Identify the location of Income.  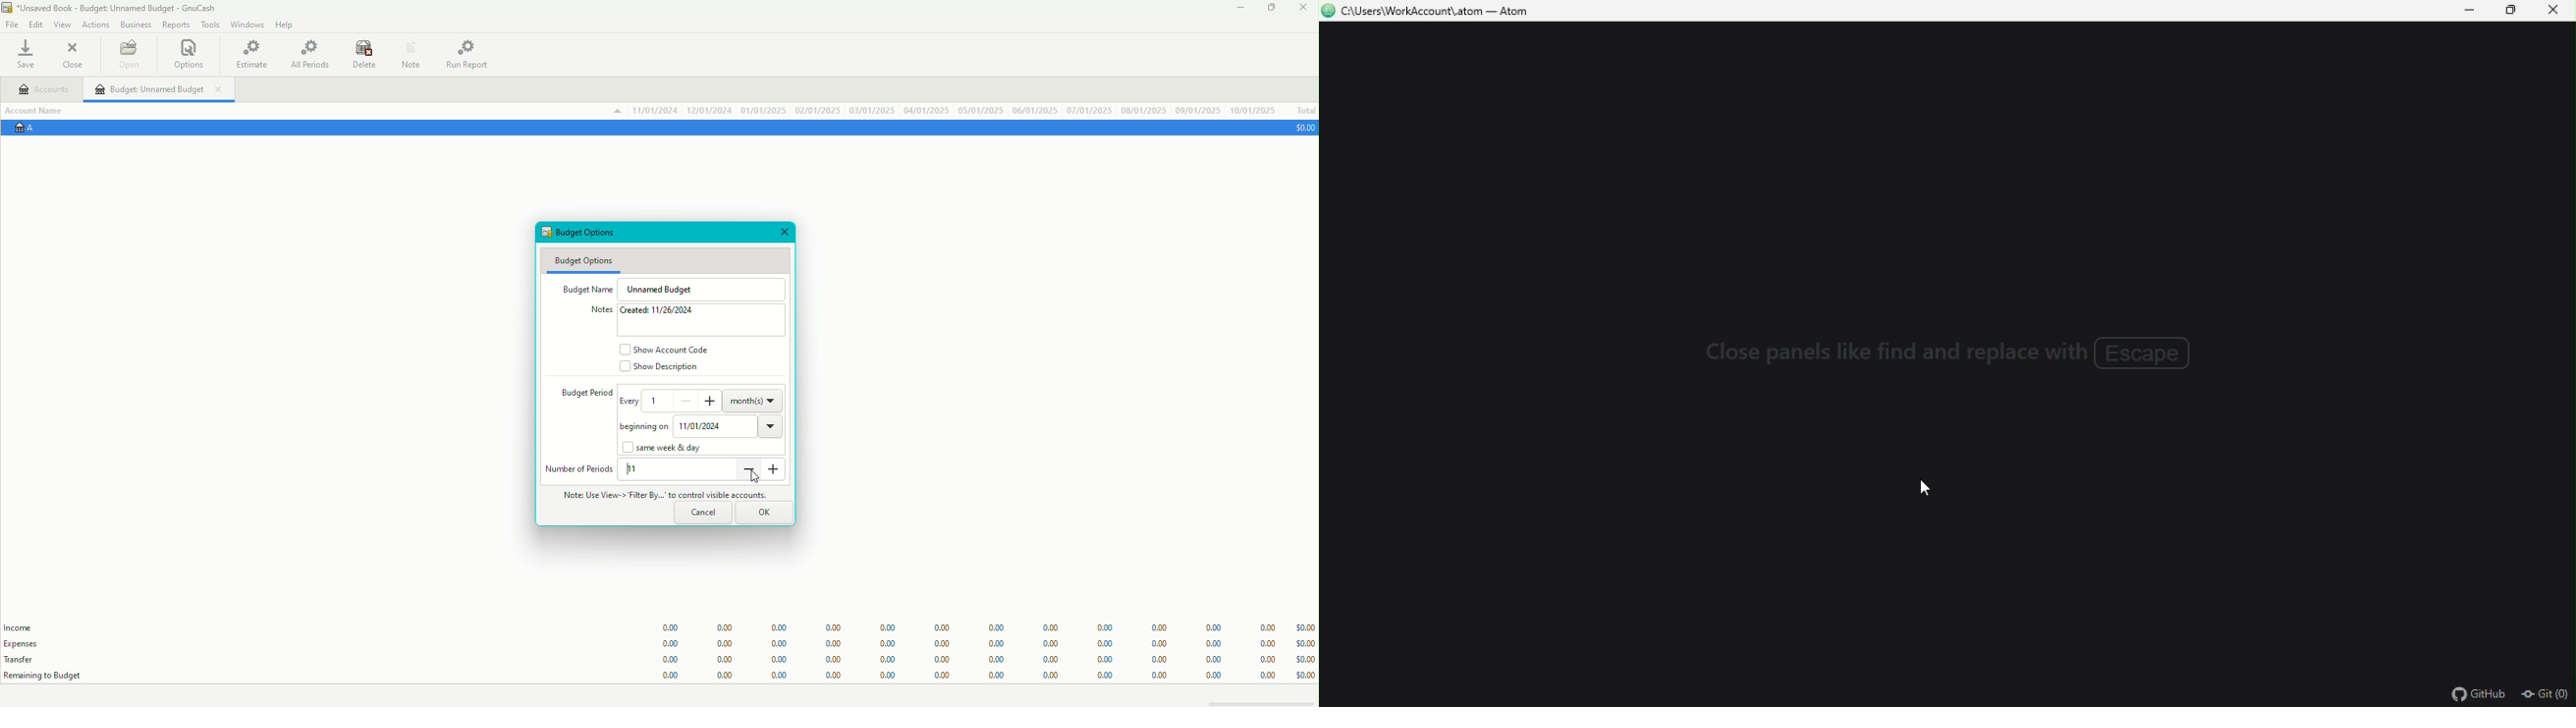
(21, 628).